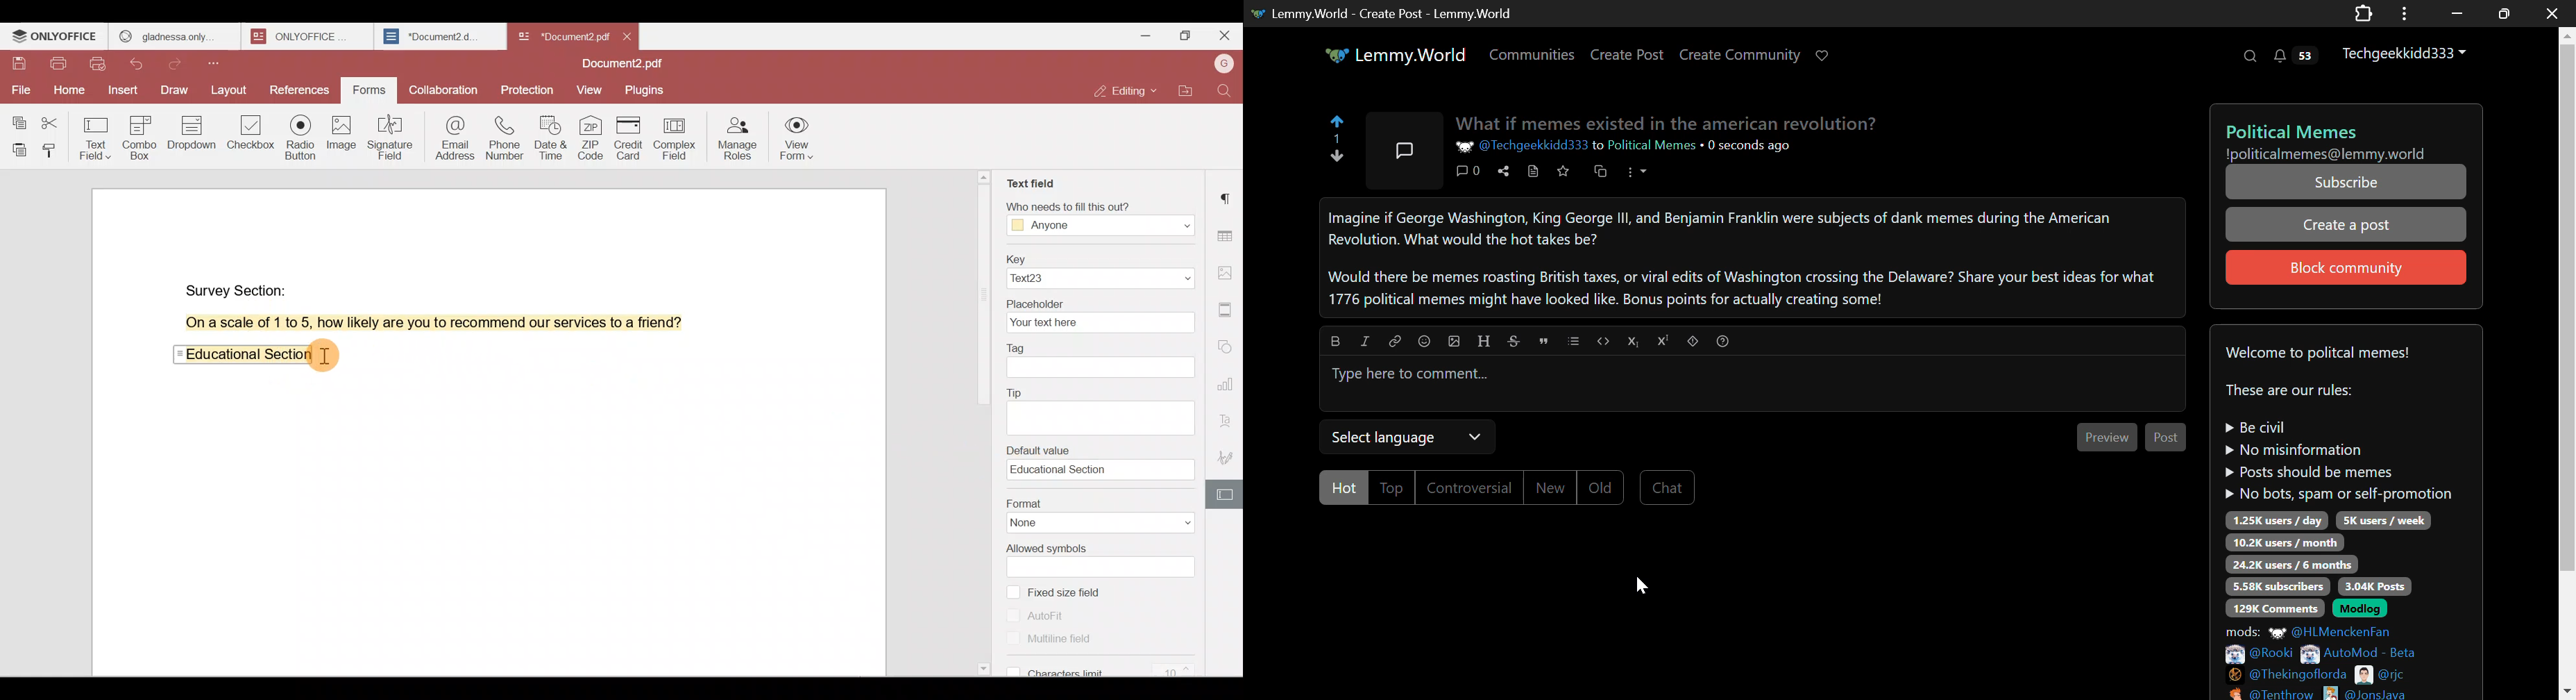 The width and height of the screenshot is (2576, 700). I want to click on Autofit, so click(1041, 615).